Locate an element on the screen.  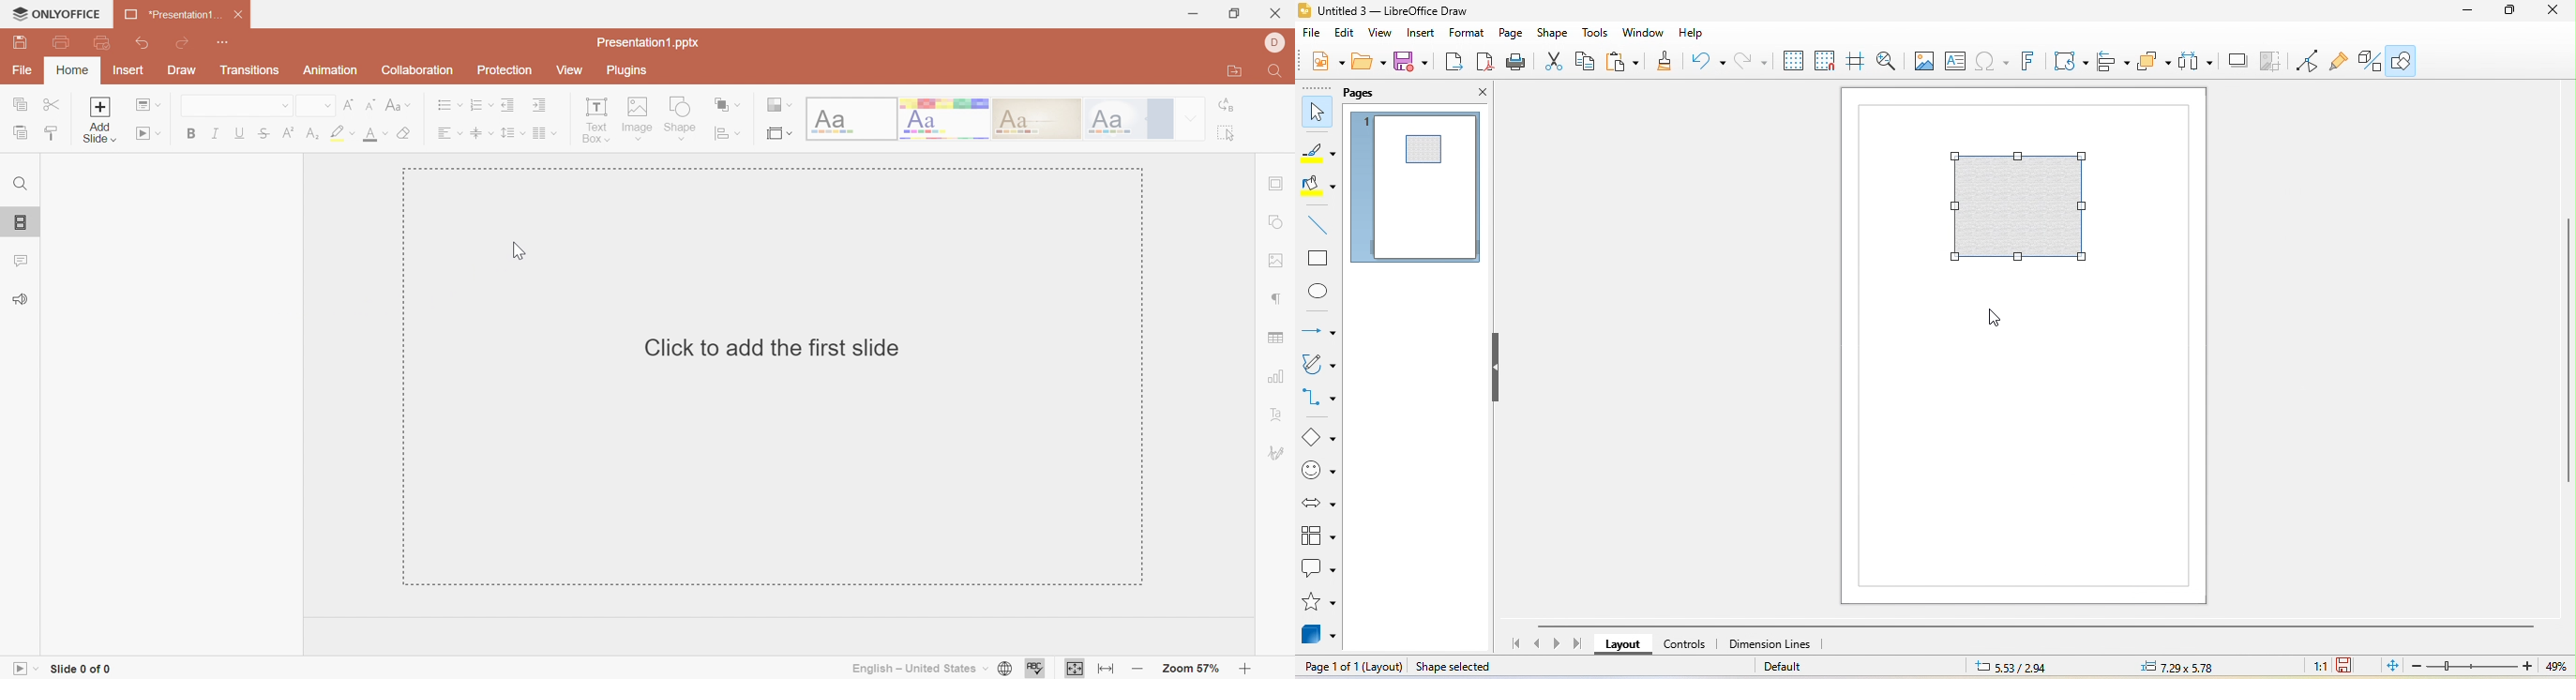
export is located at coordinates (1454, 63).